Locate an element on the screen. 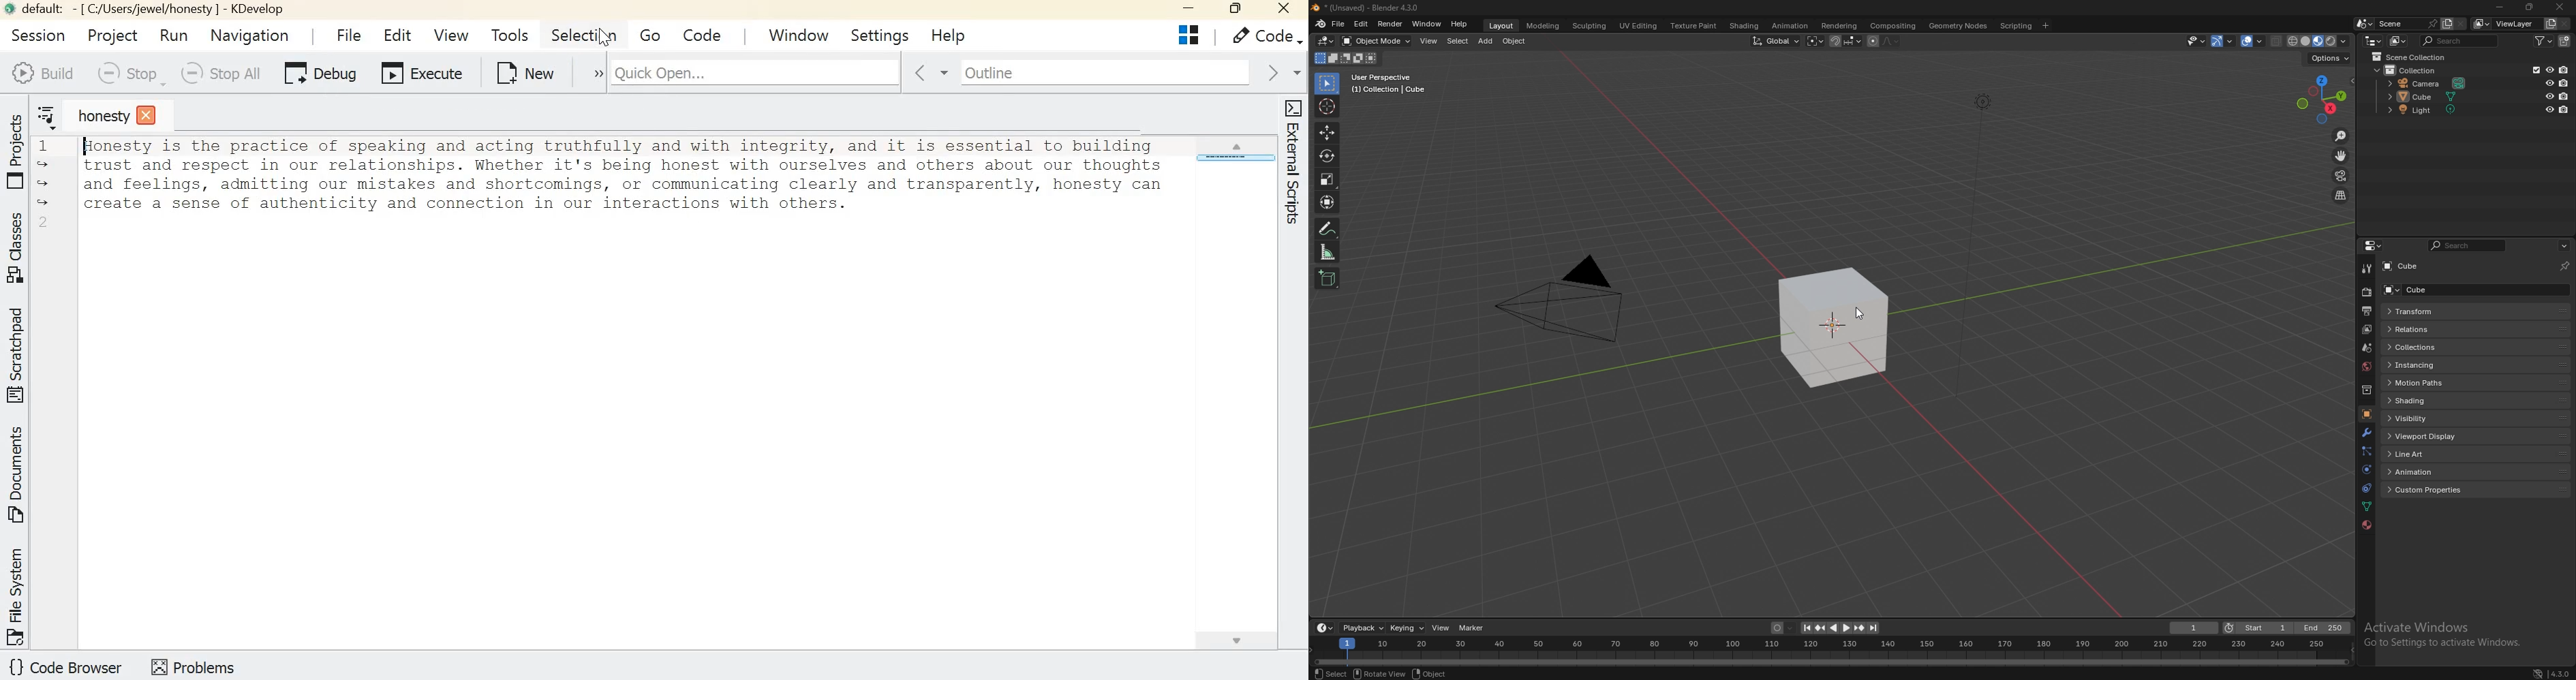 The image size is (2576, 700). marker is located at coordinates (1473, 629).